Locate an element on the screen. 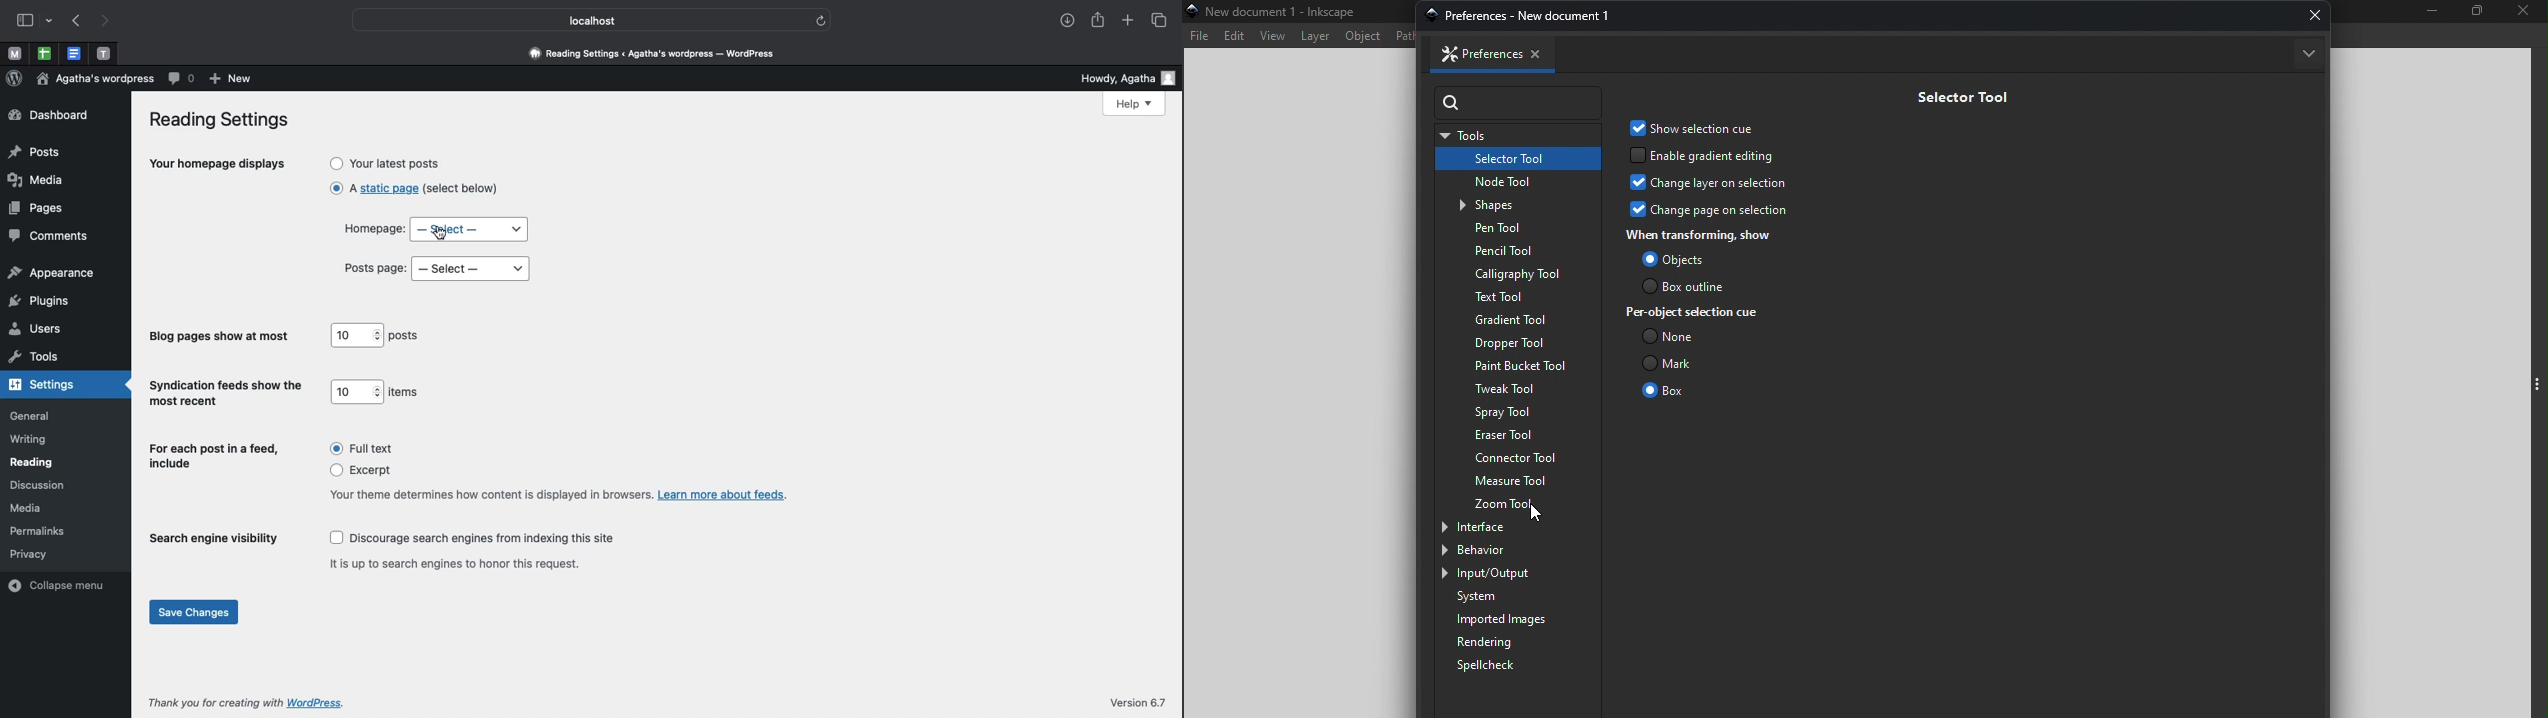  10 is located at coordinates (357, 391).